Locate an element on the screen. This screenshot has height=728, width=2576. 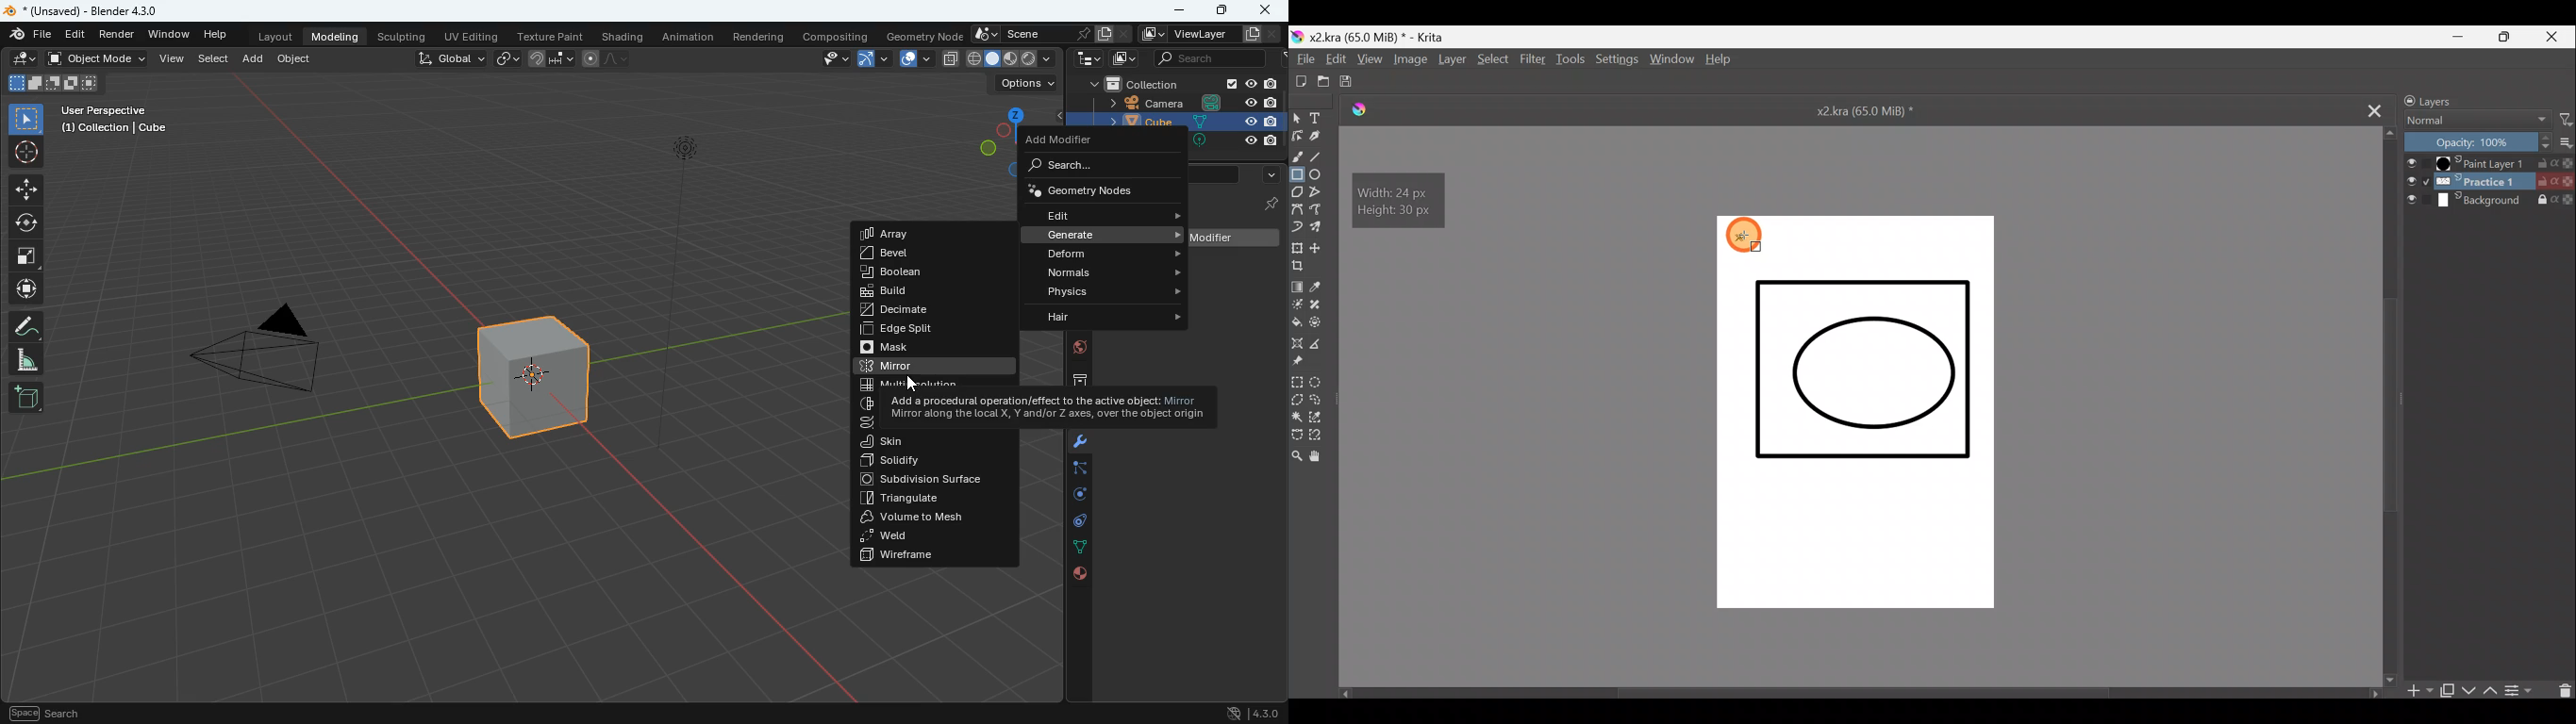
Select shapes tool is located at coordinates (1297, 117).